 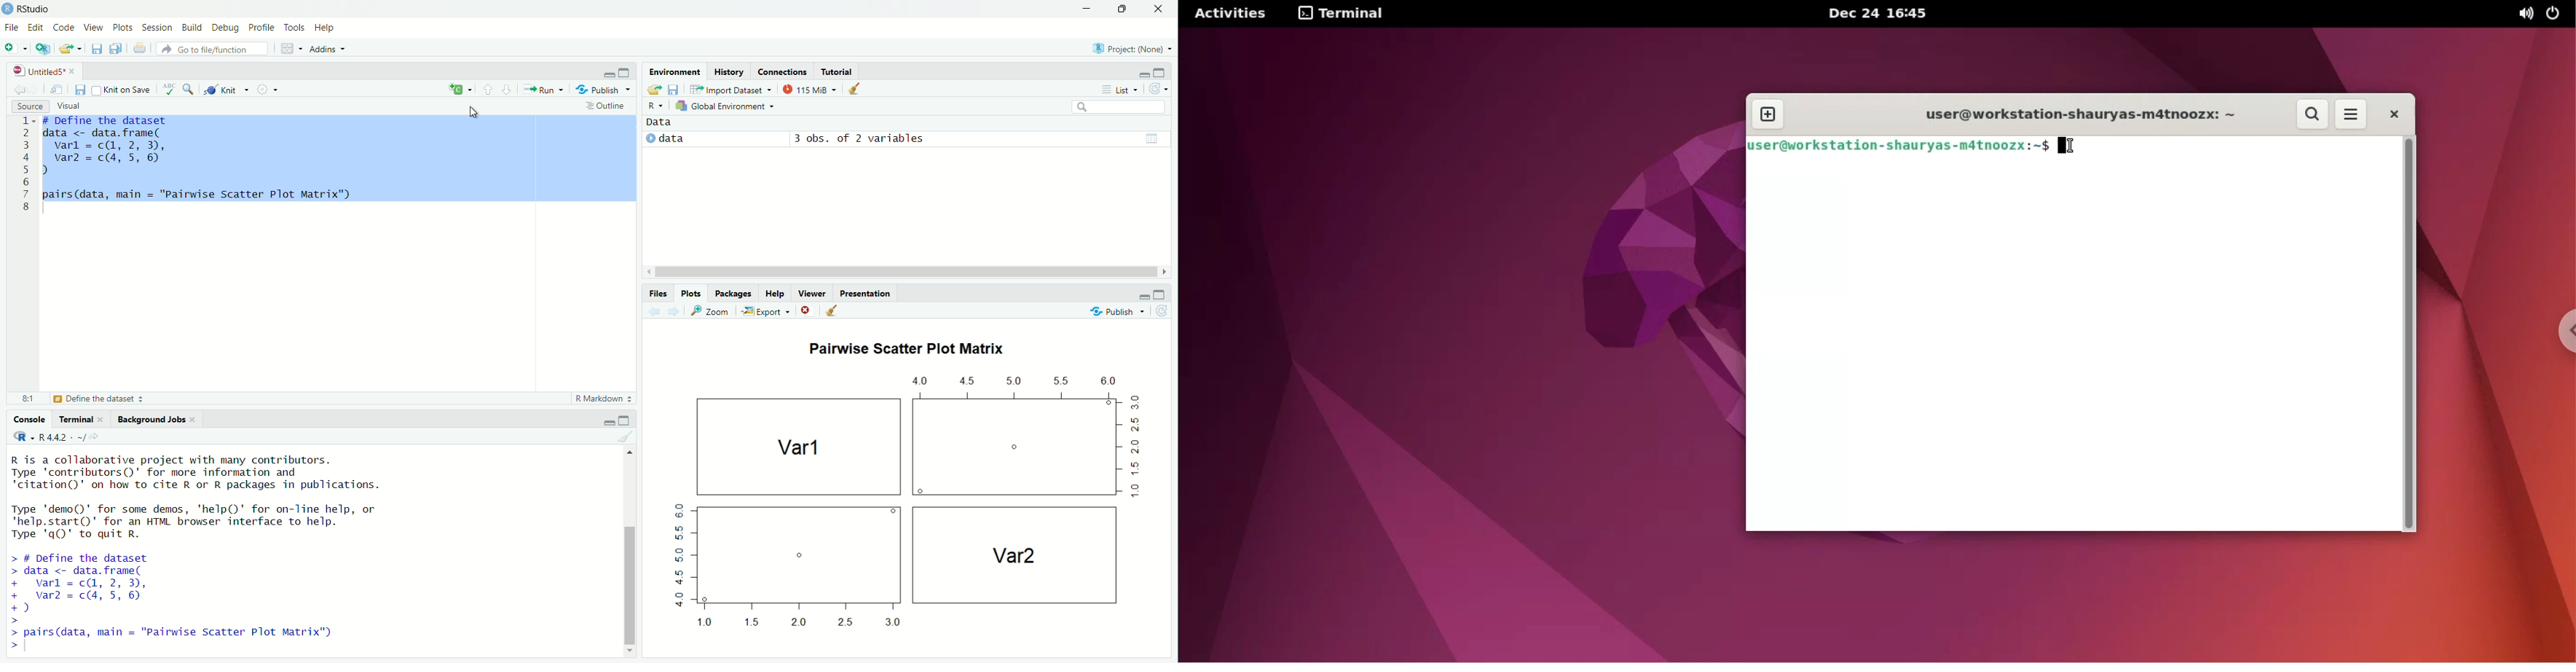 What do you see at coordinates (31, 9) in the screenshot?
I see `RStudio` at bounding box center [31, 9].